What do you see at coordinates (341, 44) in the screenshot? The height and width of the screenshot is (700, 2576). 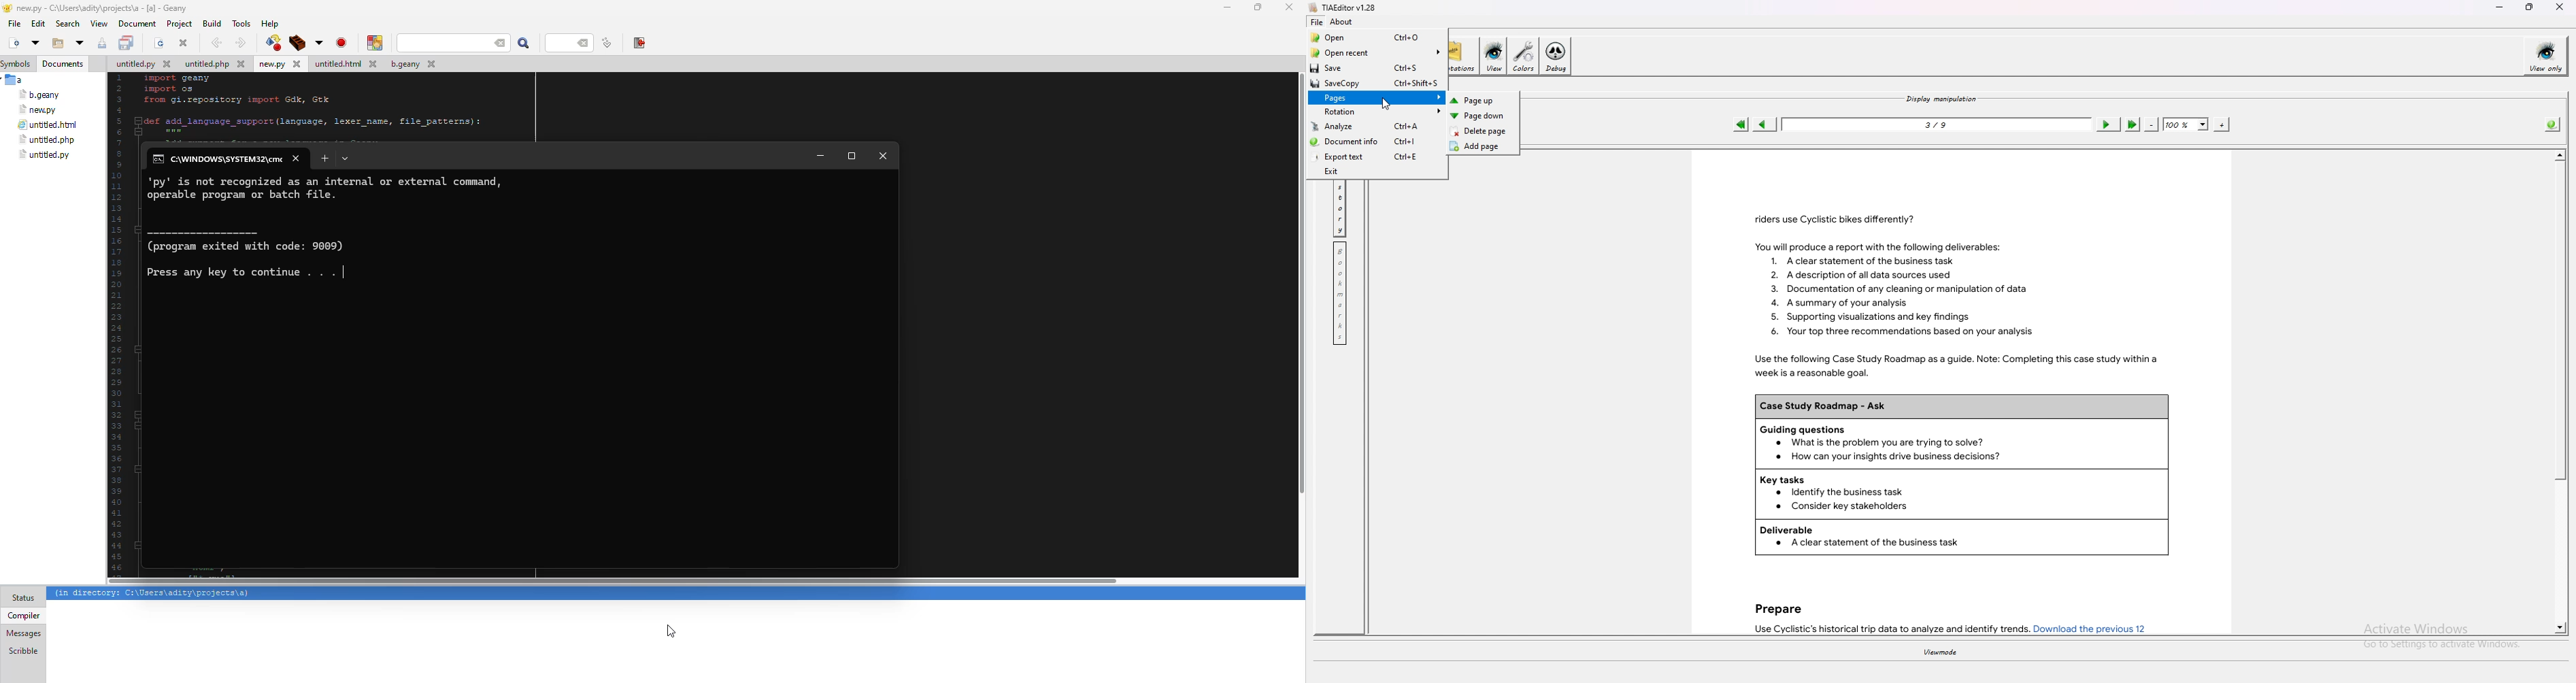 I see `run` at bounding box center [341, 44].